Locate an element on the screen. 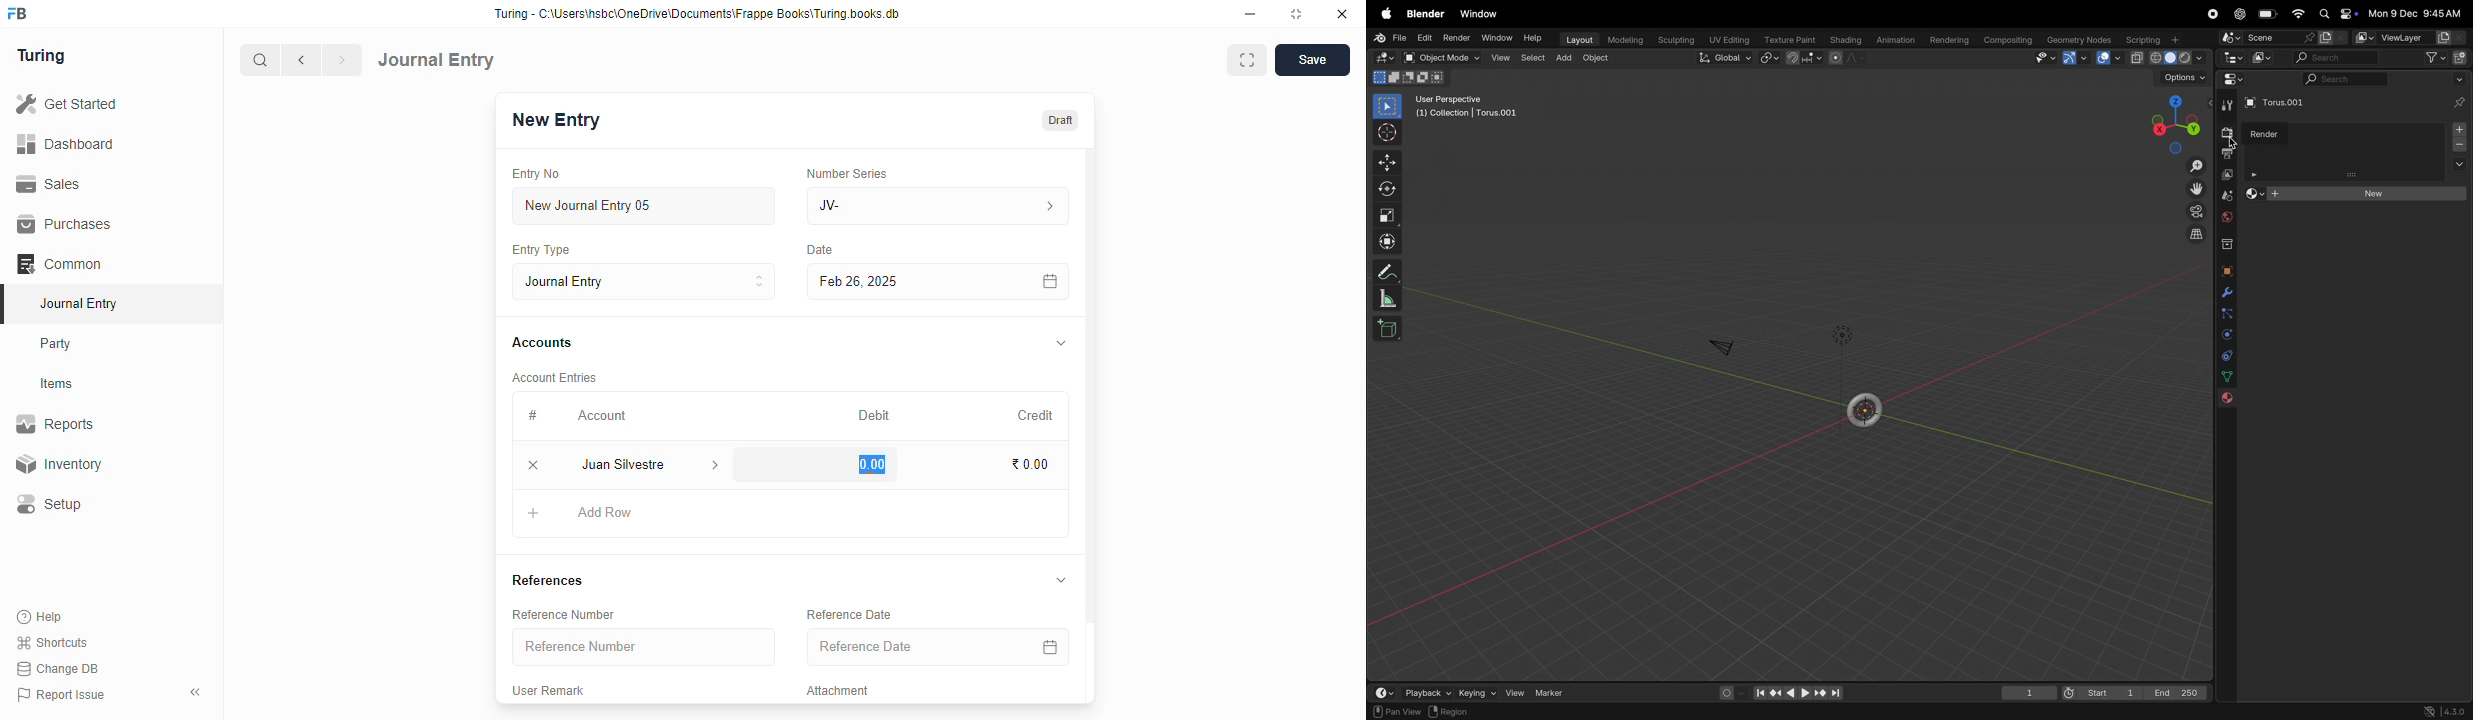  reference number is located at coordinates (563, 614).